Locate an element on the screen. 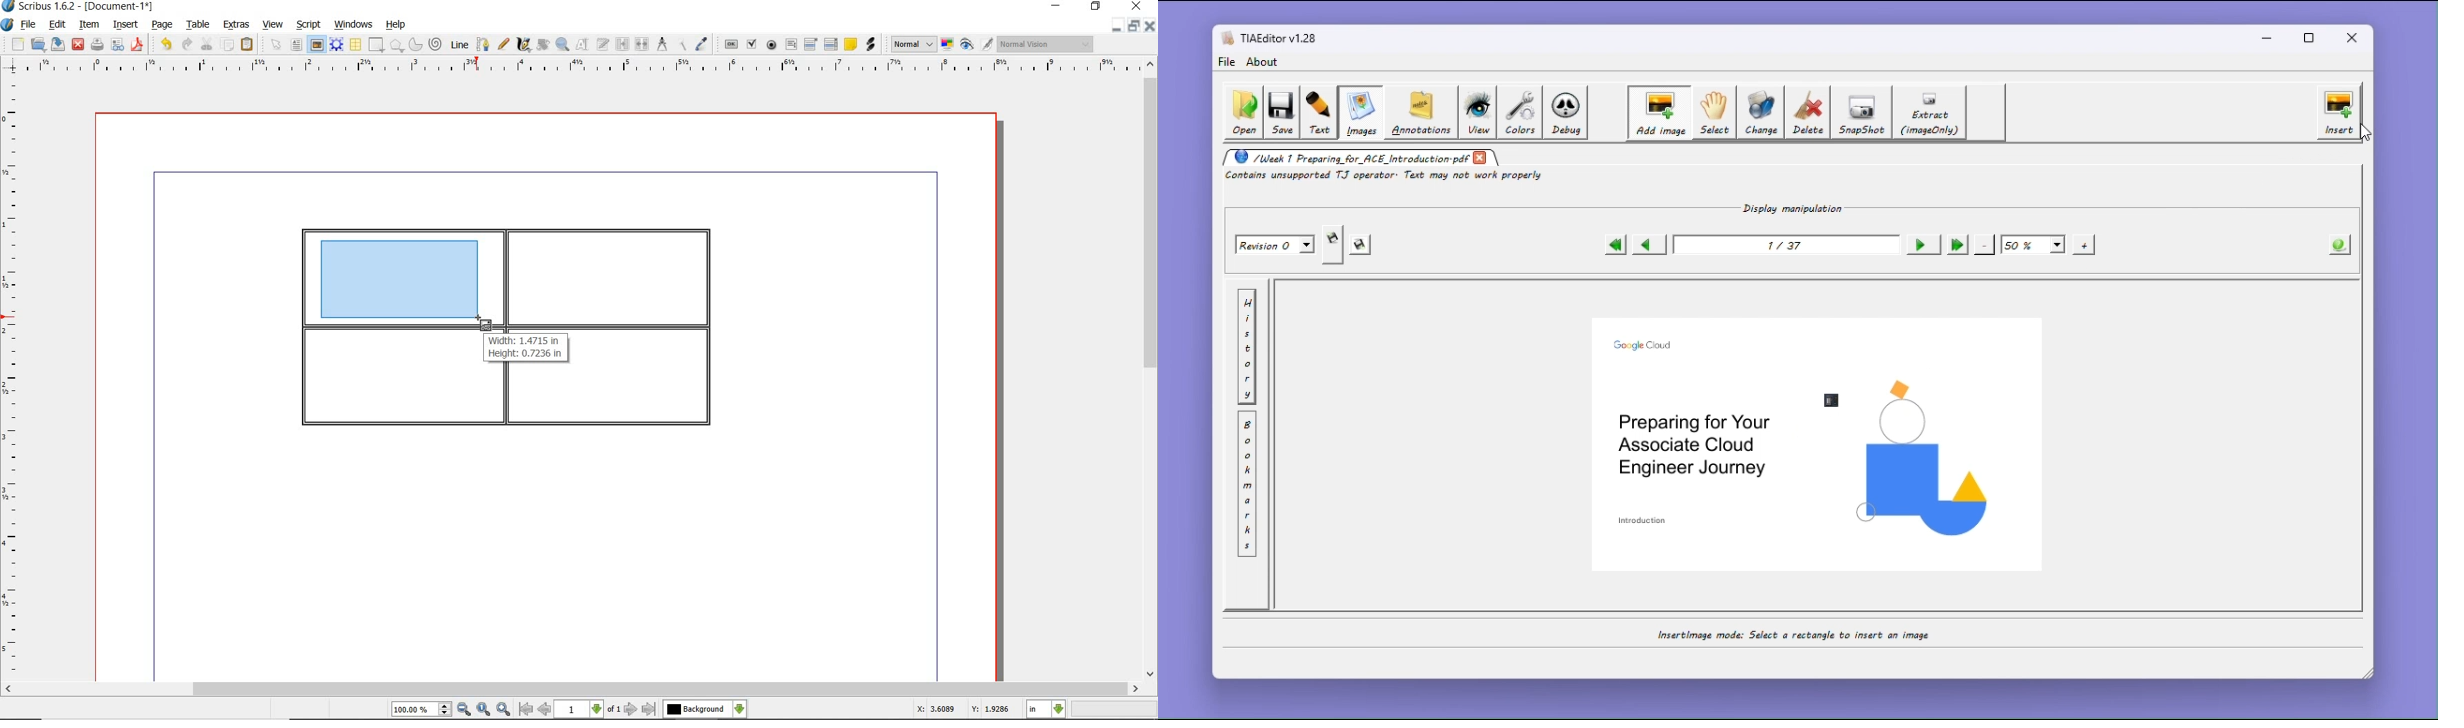  pdf check box is located at coordinates (754, 46).